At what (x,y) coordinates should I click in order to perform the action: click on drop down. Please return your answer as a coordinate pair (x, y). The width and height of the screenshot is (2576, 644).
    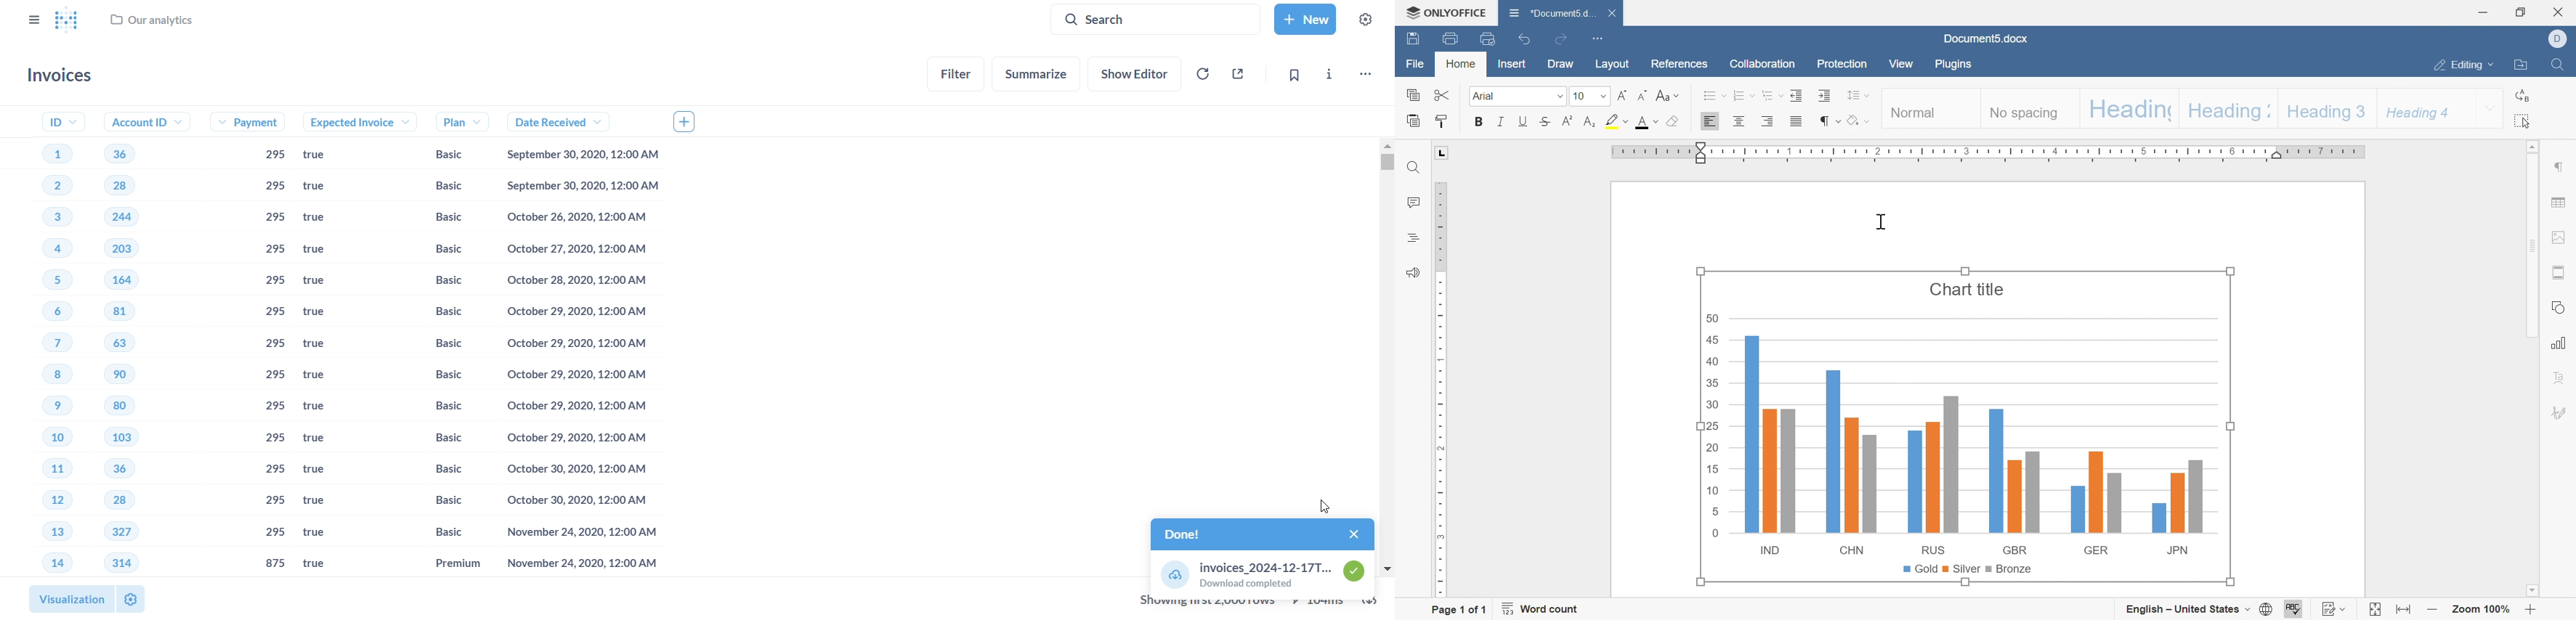
    Looking at the image, I should click on (1605, 97).